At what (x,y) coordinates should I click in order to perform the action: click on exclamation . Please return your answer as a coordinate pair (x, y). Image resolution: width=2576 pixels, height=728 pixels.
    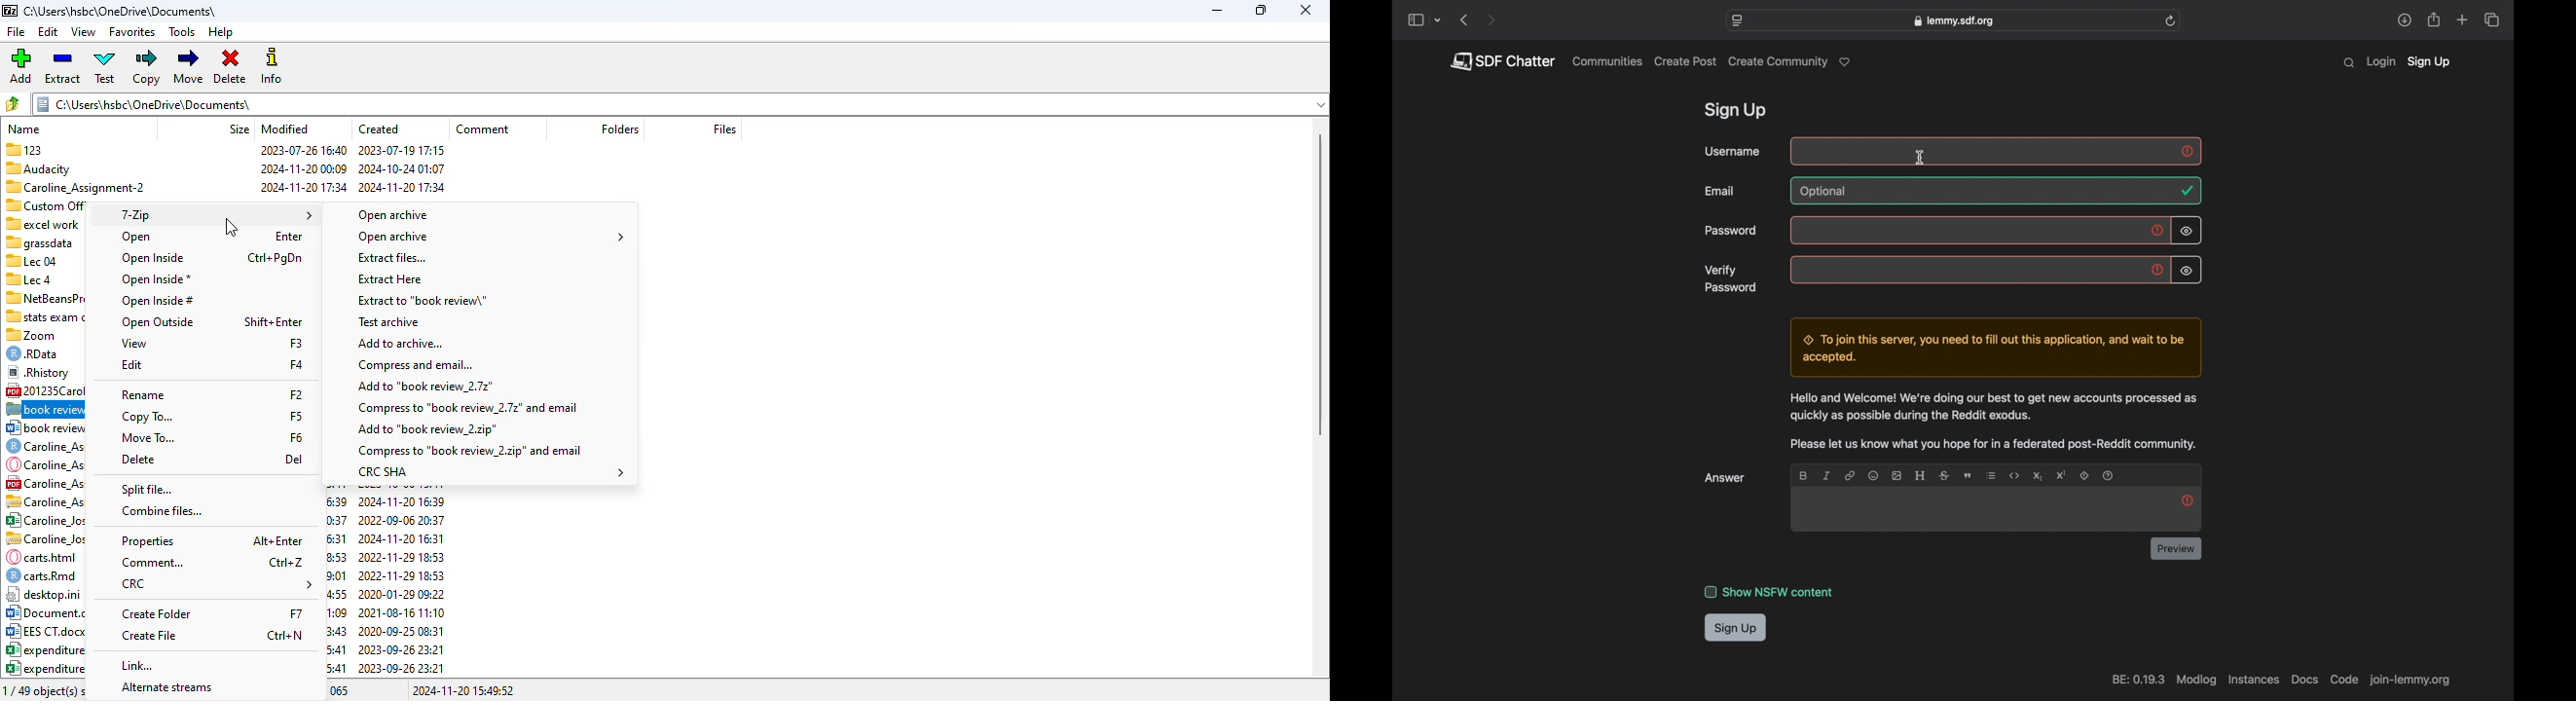
    Looking at the image, I should click on (2187, 500).